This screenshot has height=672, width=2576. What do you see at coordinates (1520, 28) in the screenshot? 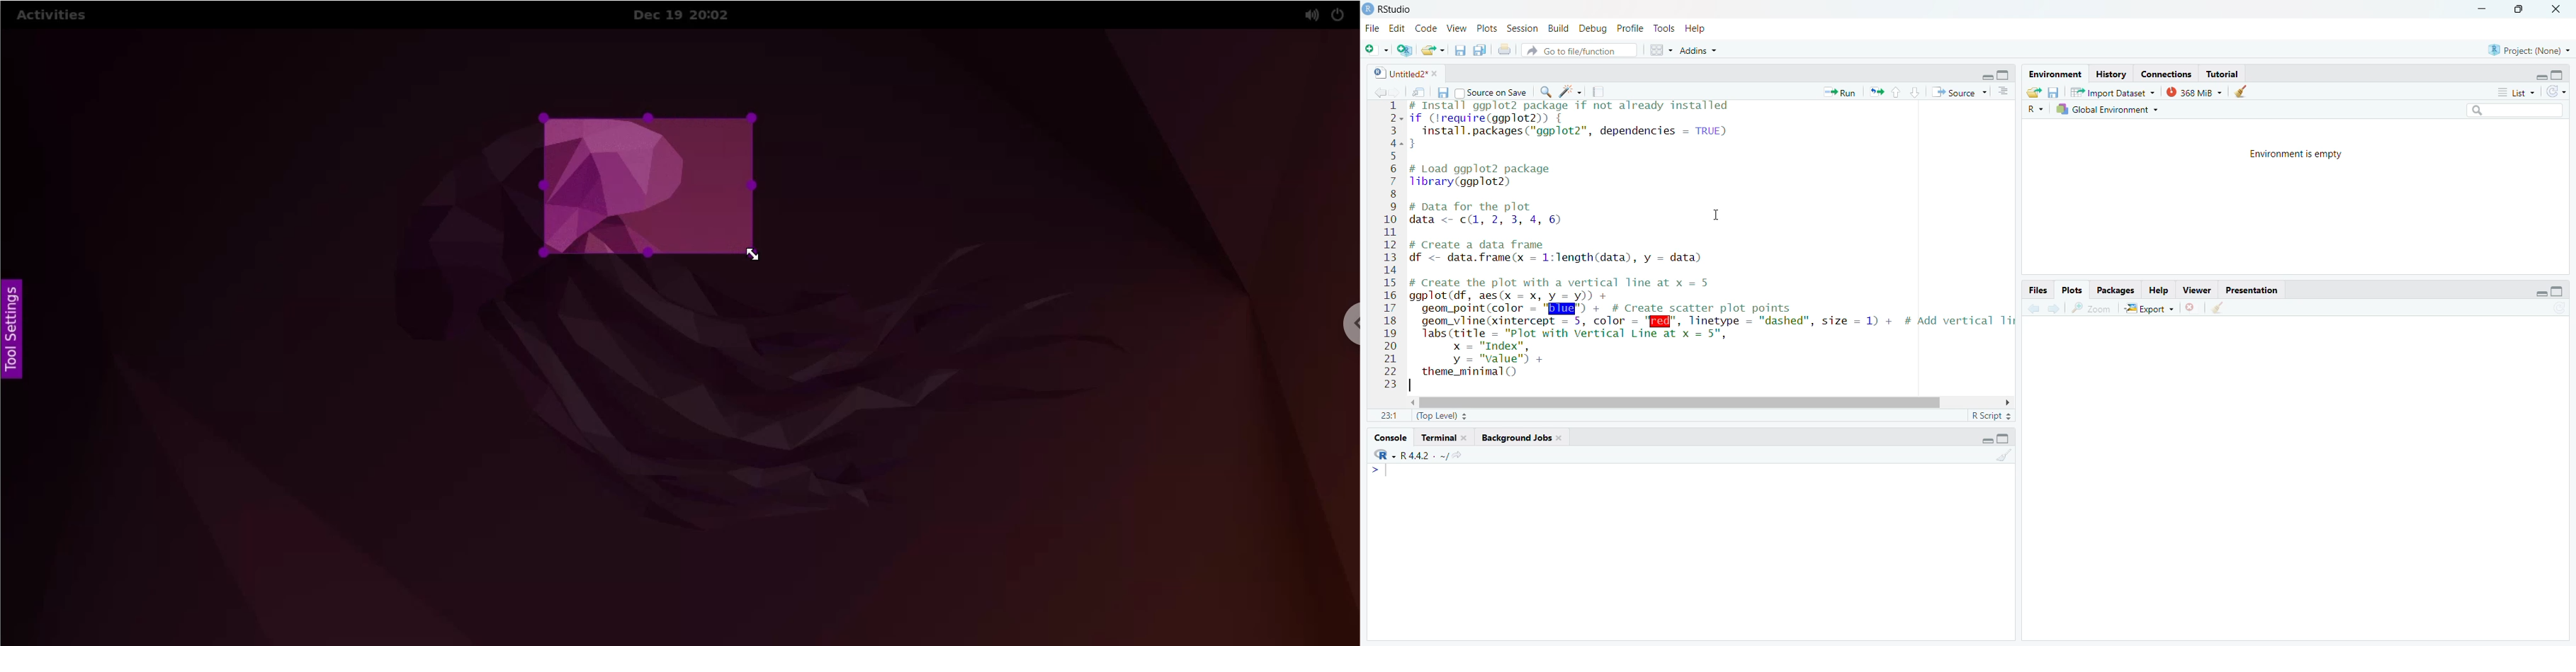
I see `s Session` at bounding box center [1520, 28].